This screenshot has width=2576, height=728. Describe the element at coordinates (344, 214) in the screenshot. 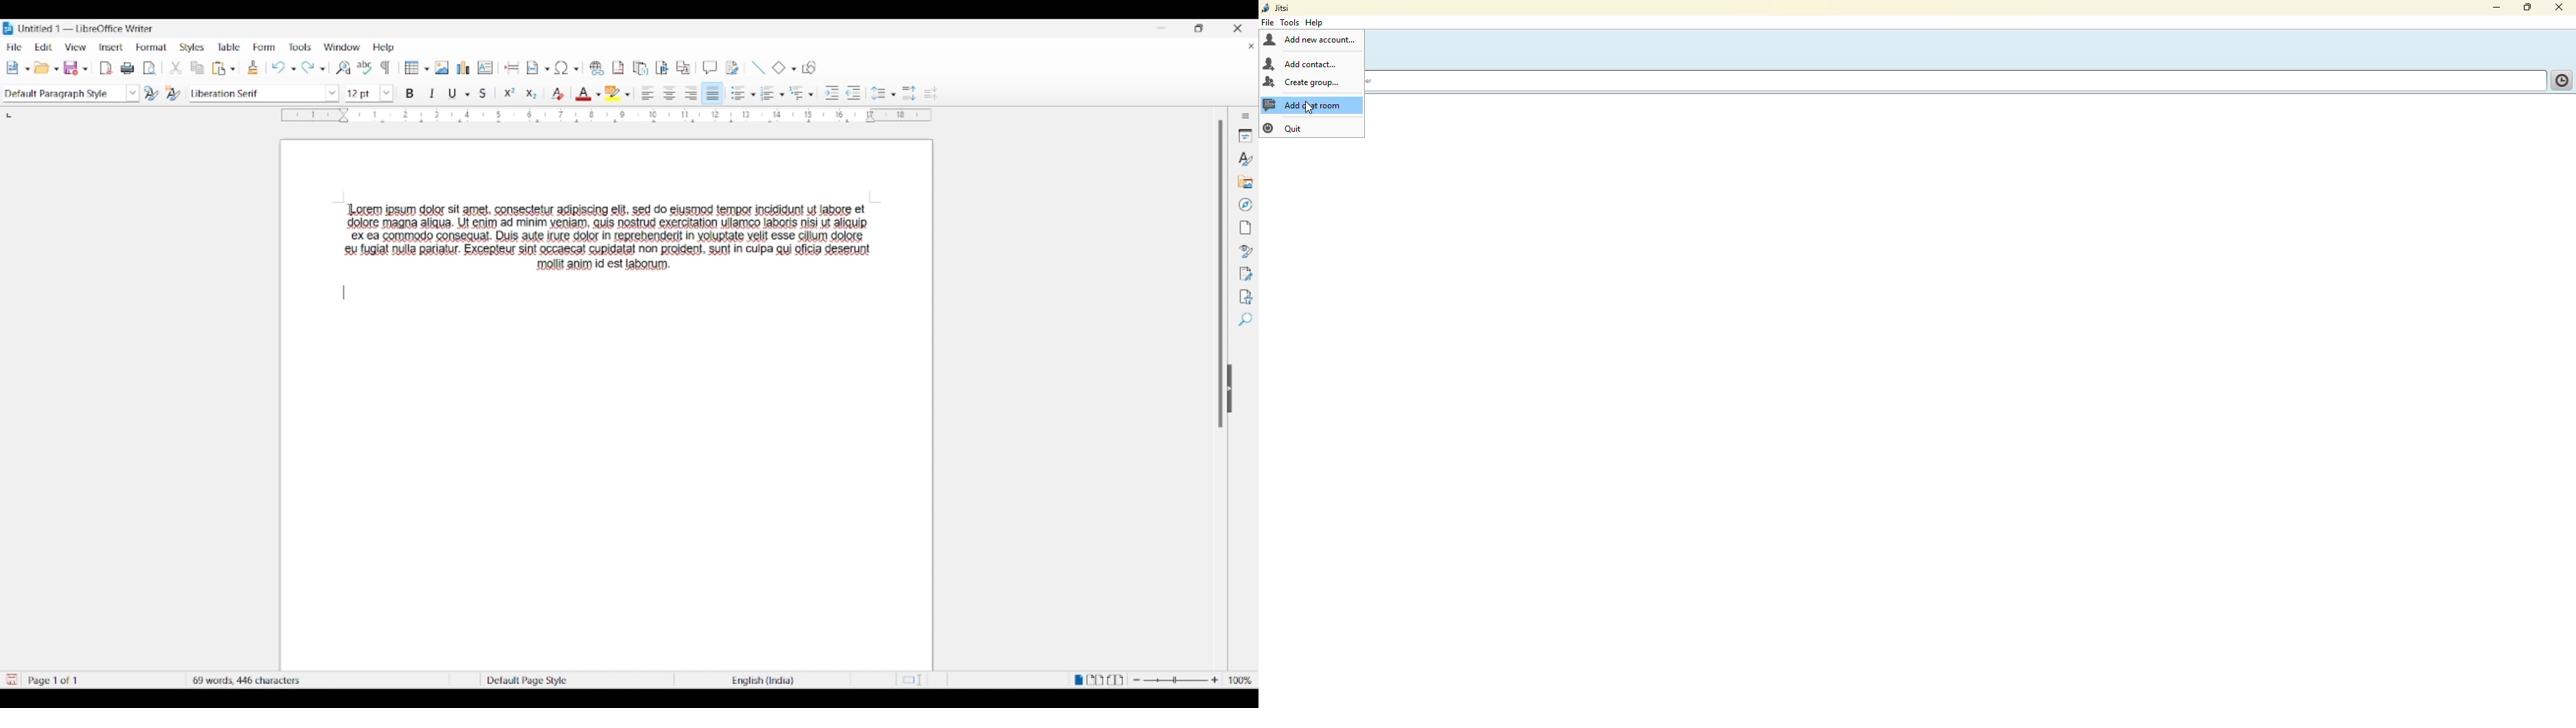

I see `Cursor` at that location.